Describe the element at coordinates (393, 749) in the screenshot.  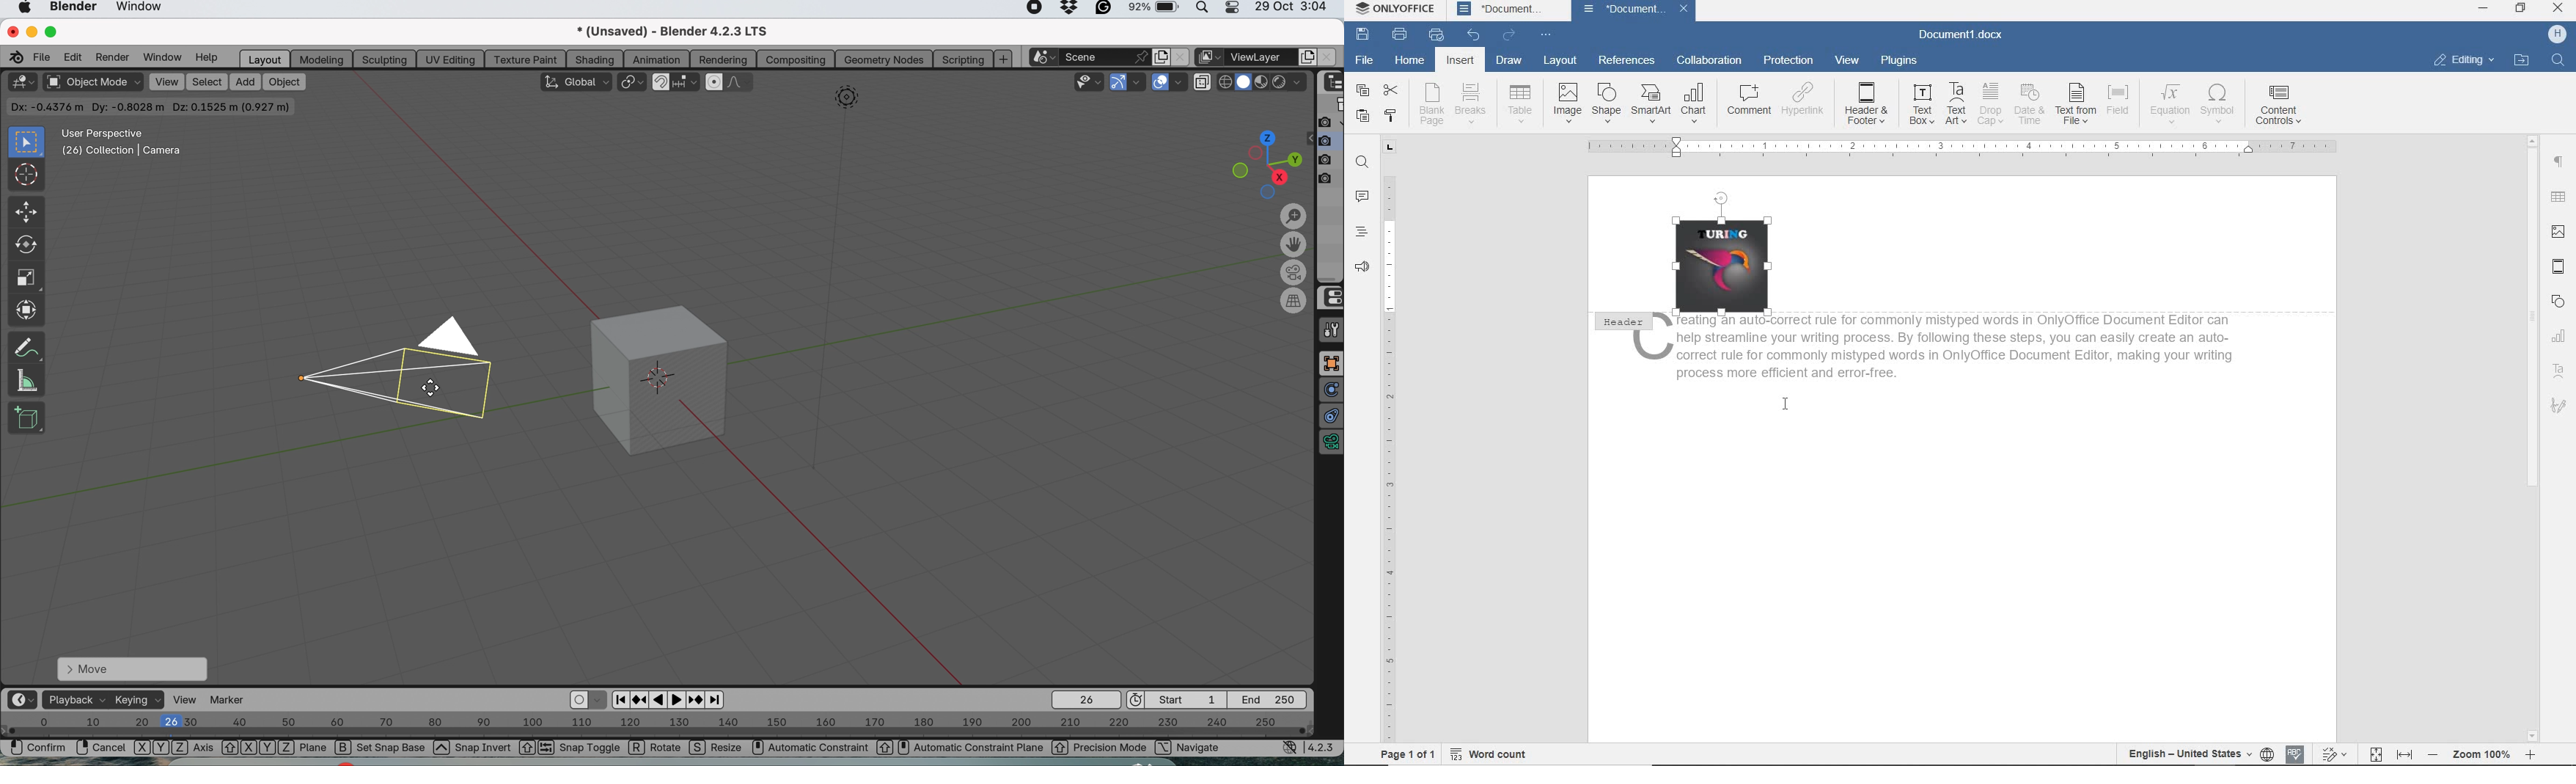
I see `Set Snap base` at that location.